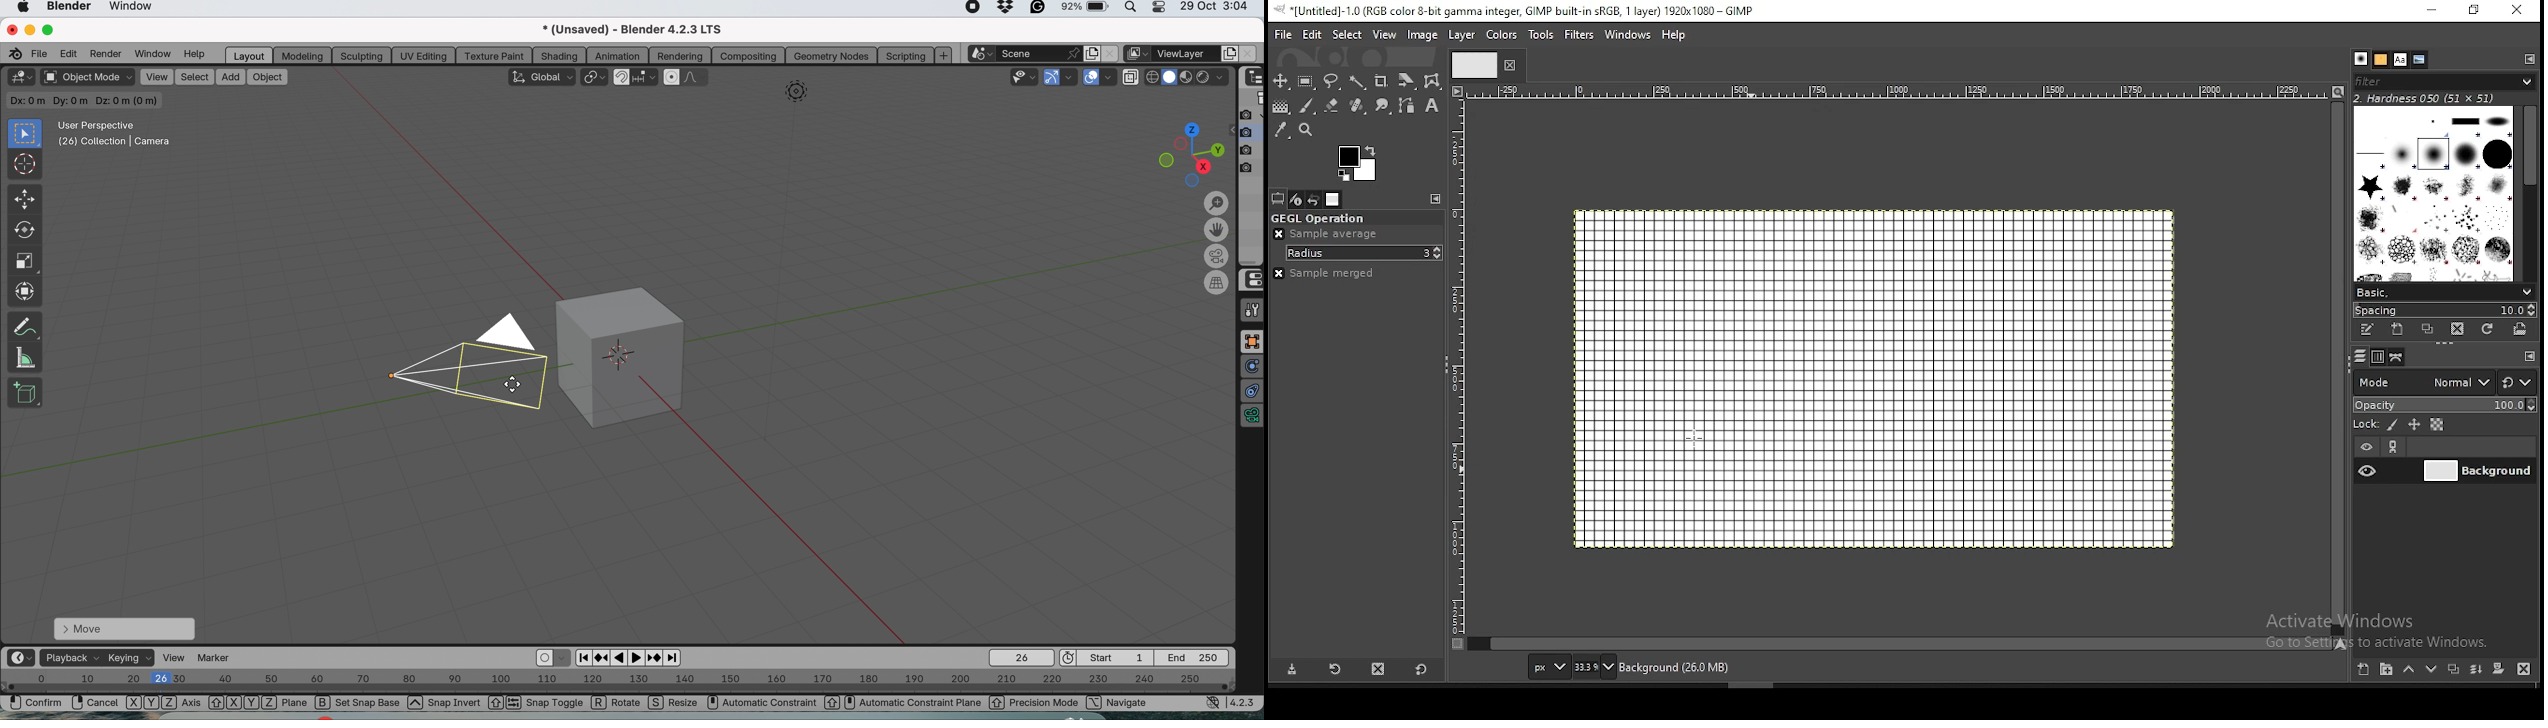  I want to click on gradient tool, so click(1280, 106).